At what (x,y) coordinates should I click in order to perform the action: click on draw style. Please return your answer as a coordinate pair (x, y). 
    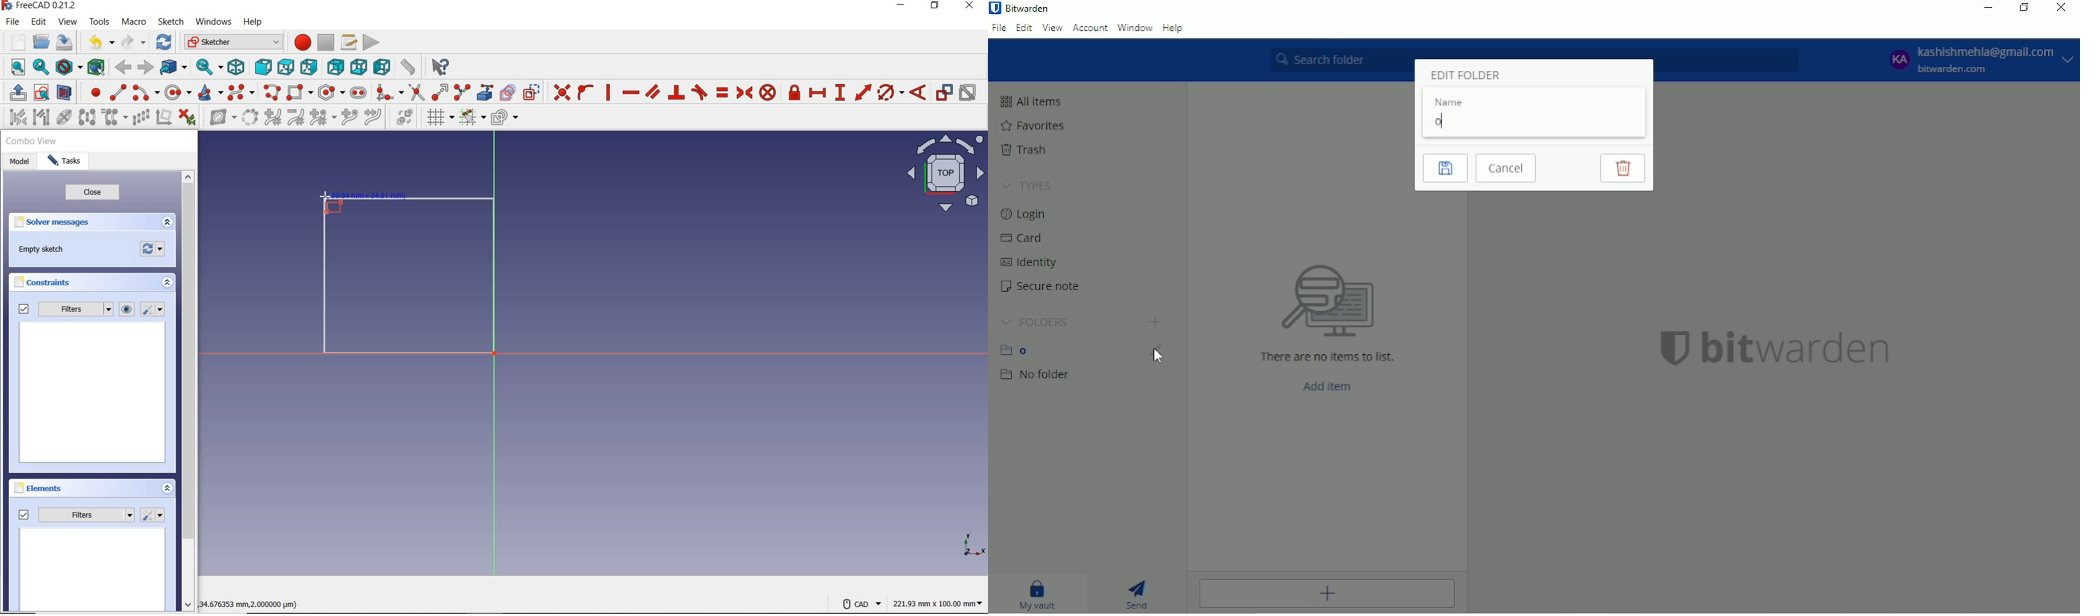
    Looking at the image, I should click on (68, 68).